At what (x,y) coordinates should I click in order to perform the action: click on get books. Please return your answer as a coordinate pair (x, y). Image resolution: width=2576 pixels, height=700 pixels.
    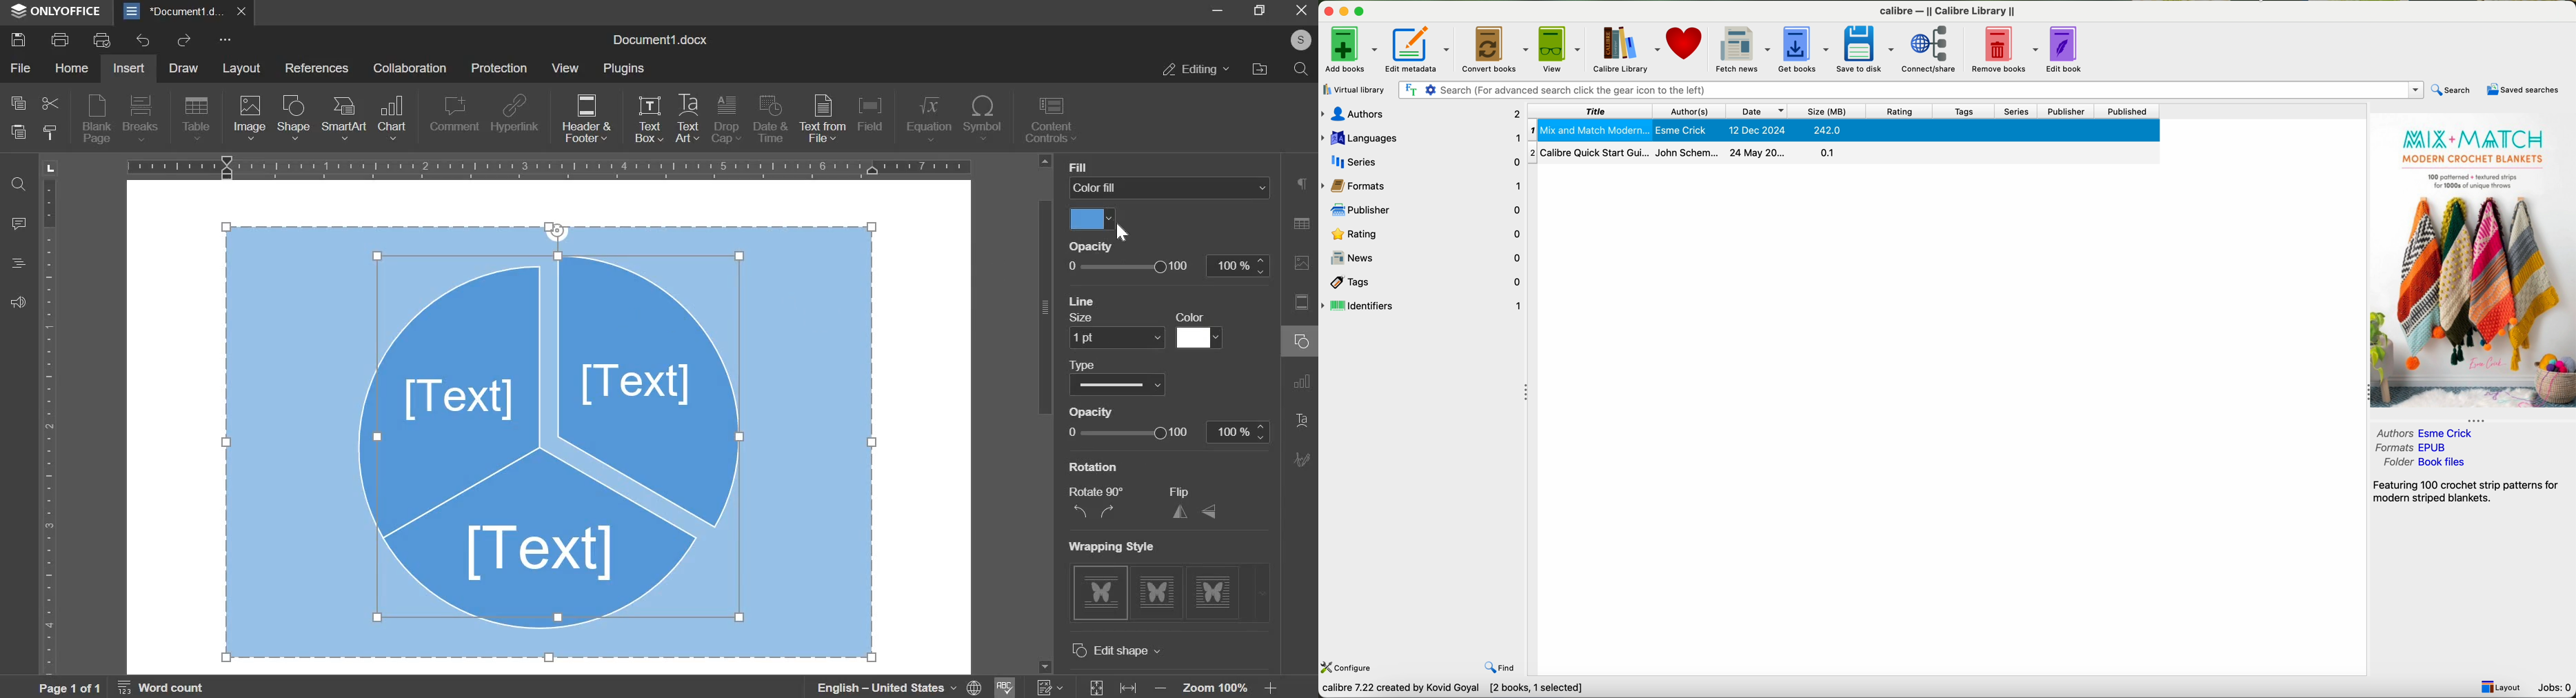
    Looking at the image, I should click on (1804, 48).